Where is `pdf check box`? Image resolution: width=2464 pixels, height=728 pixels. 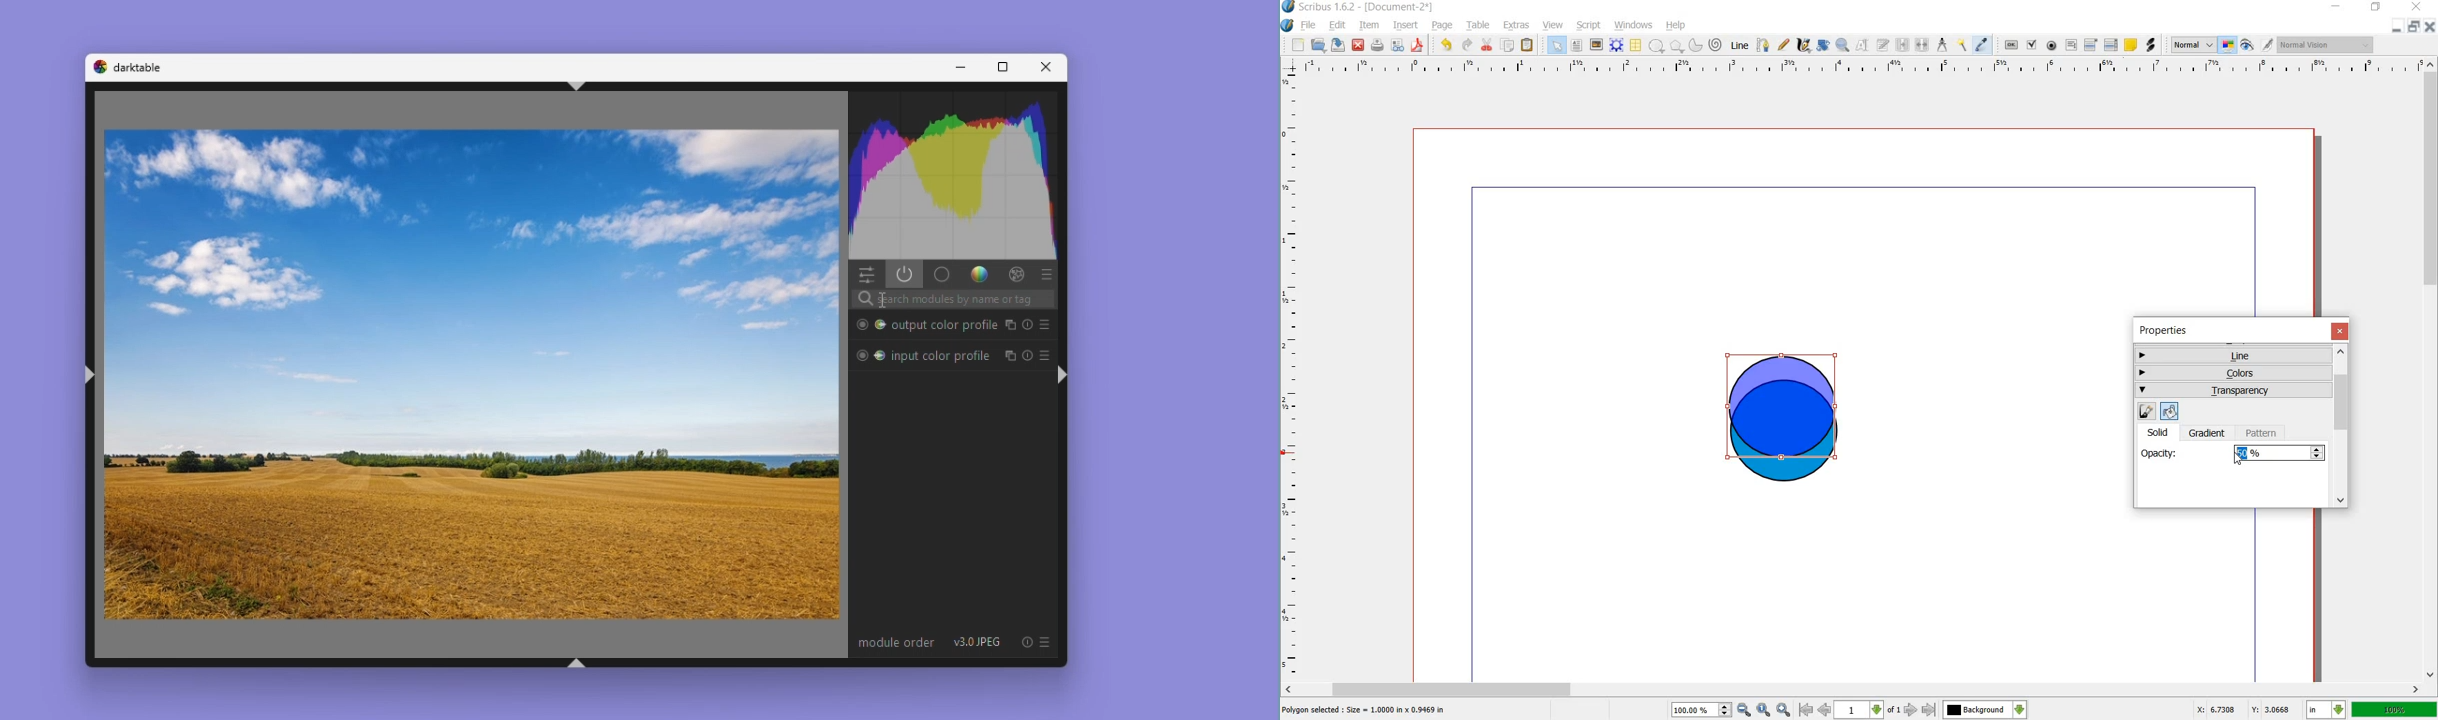
pdf check box is located at coordinates (2031, 46).